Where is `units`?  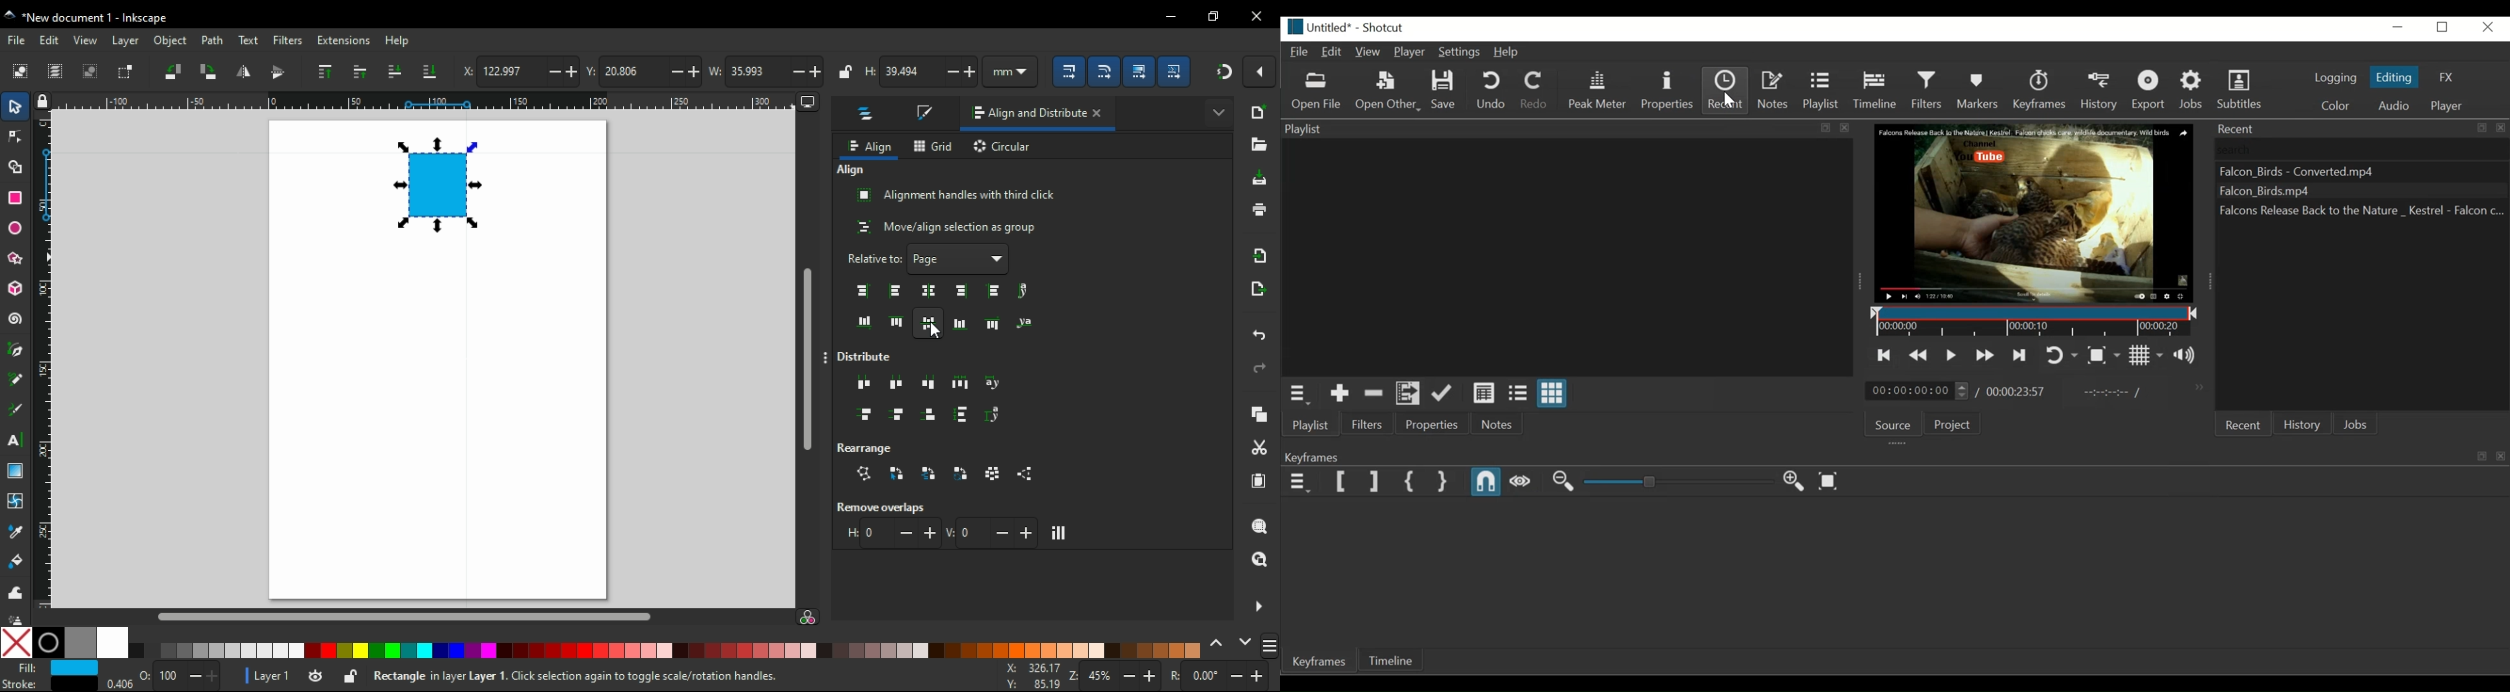
units is located at coordinates (1017, 71).